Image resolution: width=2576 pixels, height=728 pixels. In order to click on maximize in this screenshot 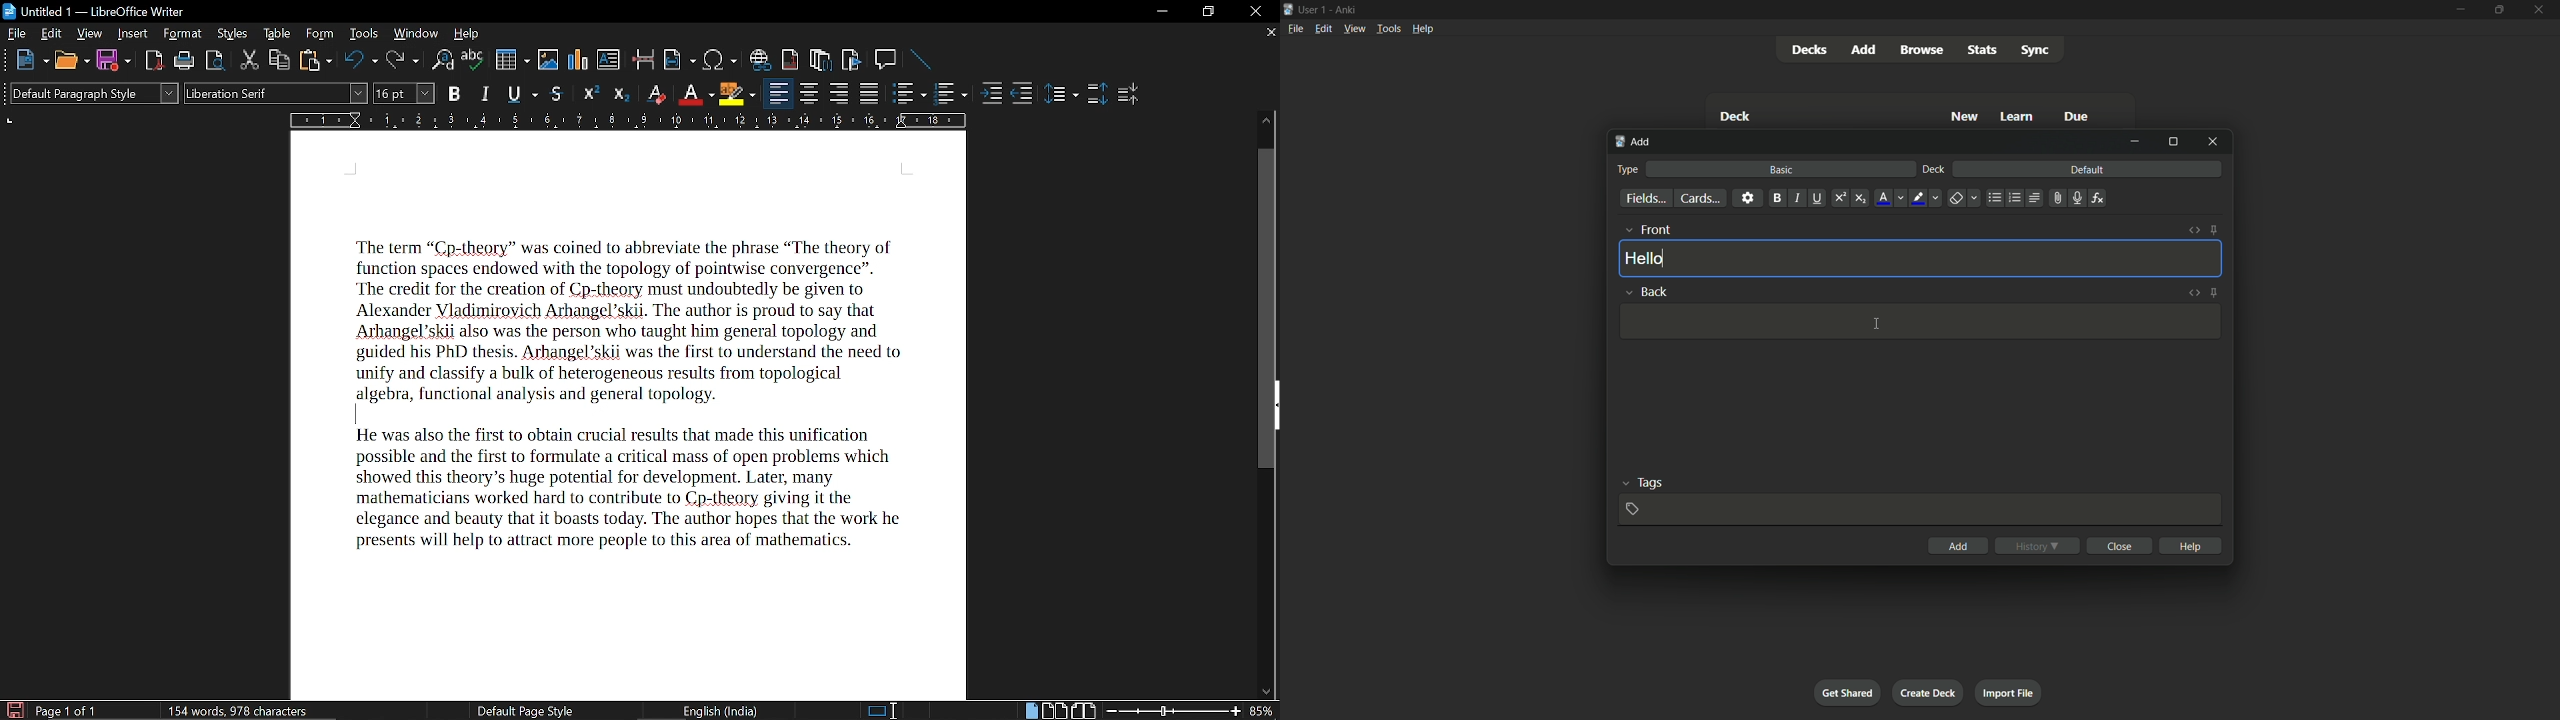, I will do `click(2173, 143)`.